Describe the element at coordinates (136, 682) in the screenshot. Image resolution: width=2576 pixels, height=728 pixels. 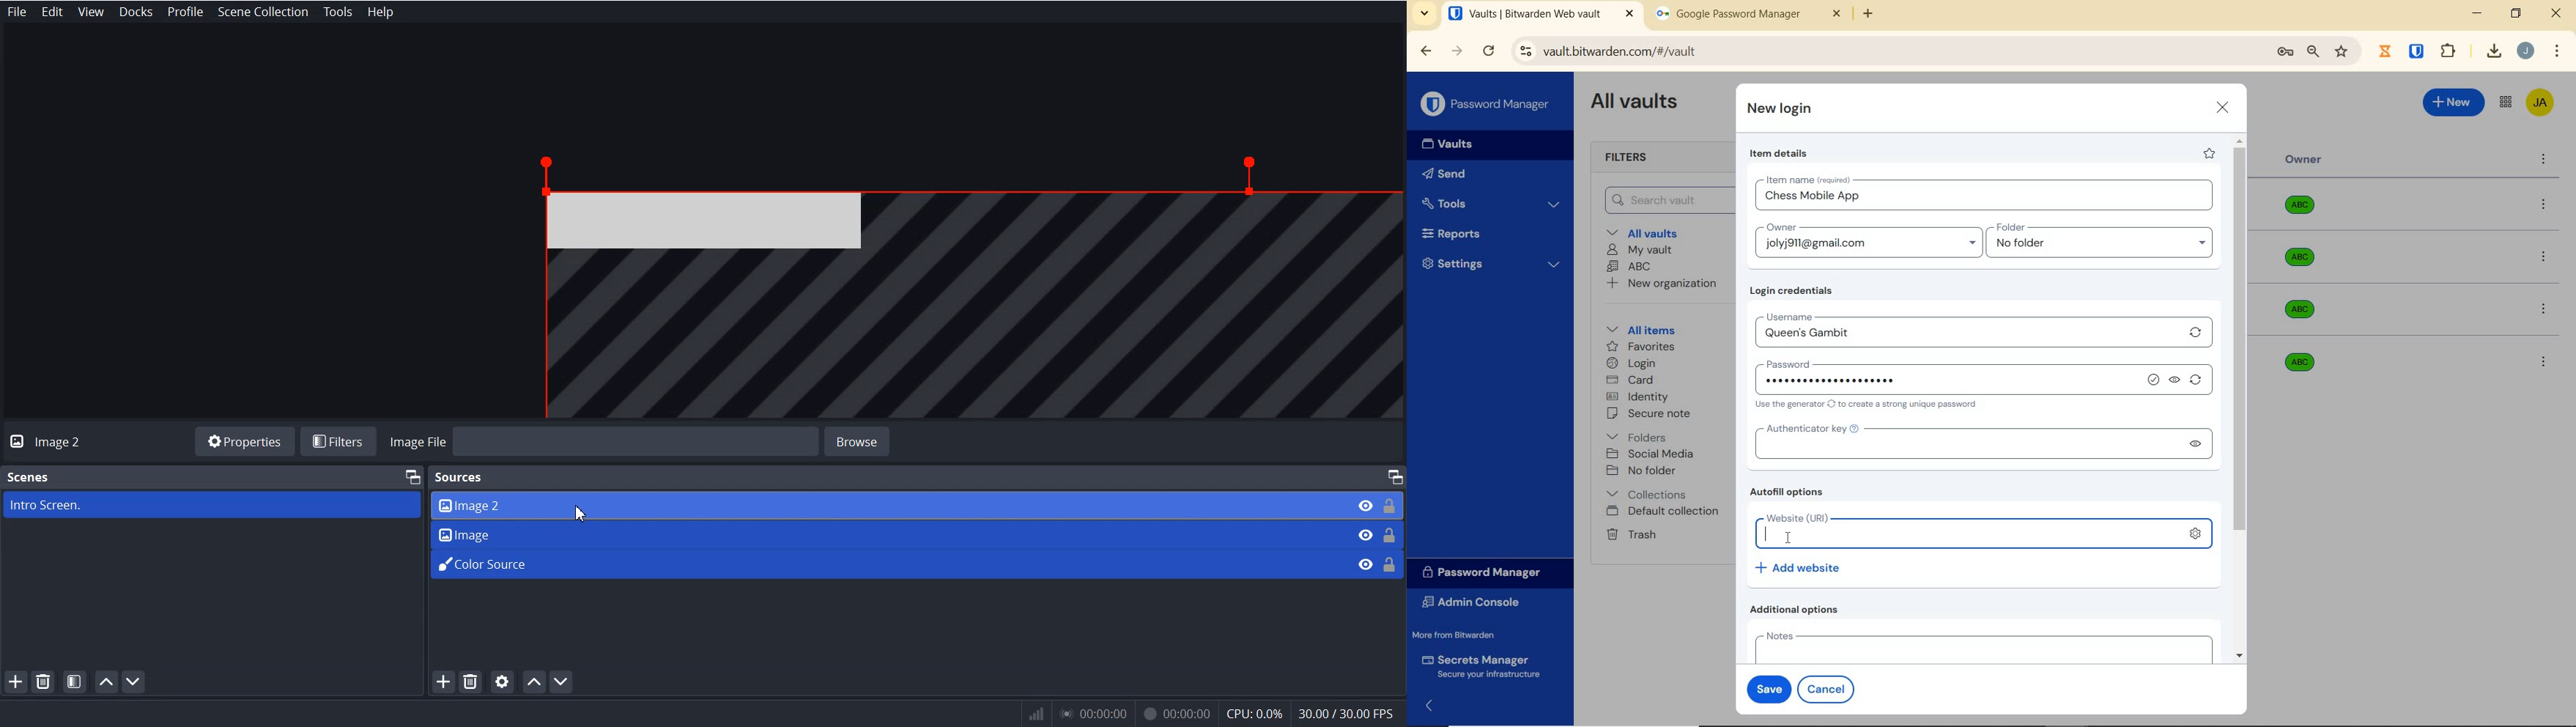
I see `Move Scene down` at that location.